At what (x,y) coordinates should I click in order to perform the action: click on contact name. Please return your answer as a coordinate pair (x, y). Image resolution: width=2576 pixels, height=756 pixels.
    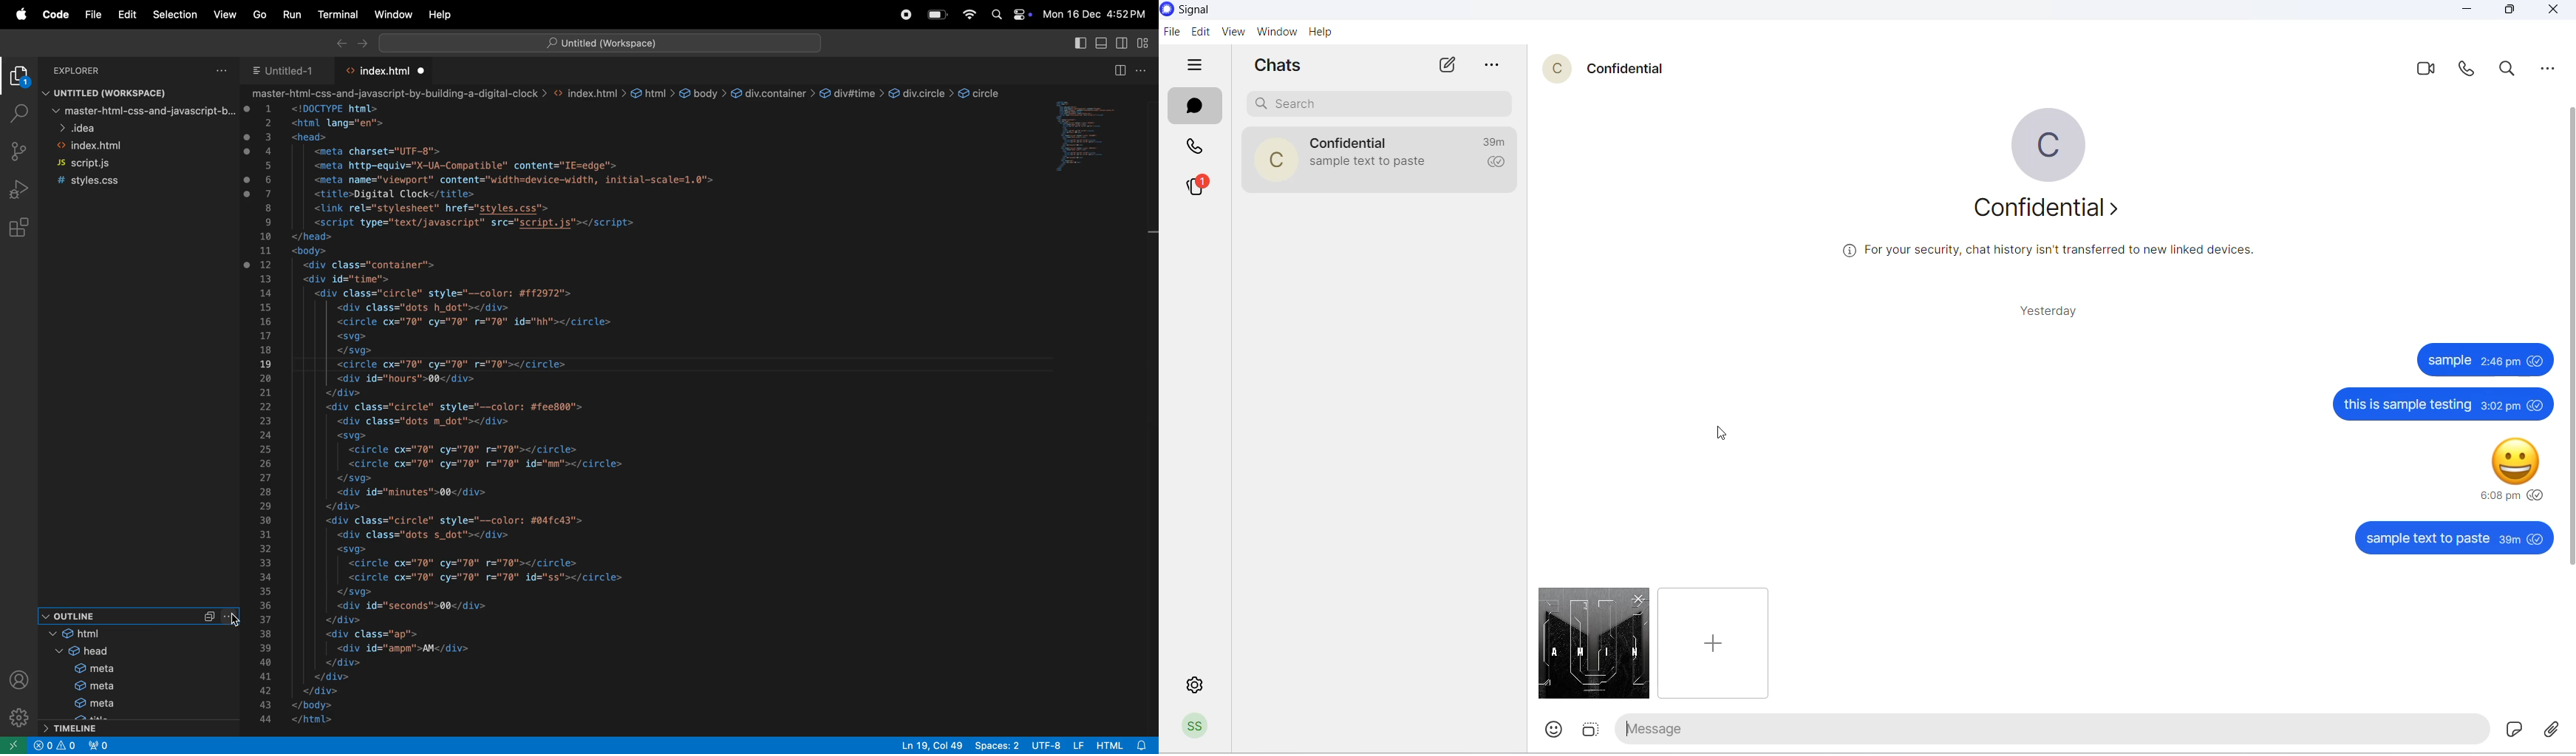
    Looking at the image, I should click on (1632, 67).